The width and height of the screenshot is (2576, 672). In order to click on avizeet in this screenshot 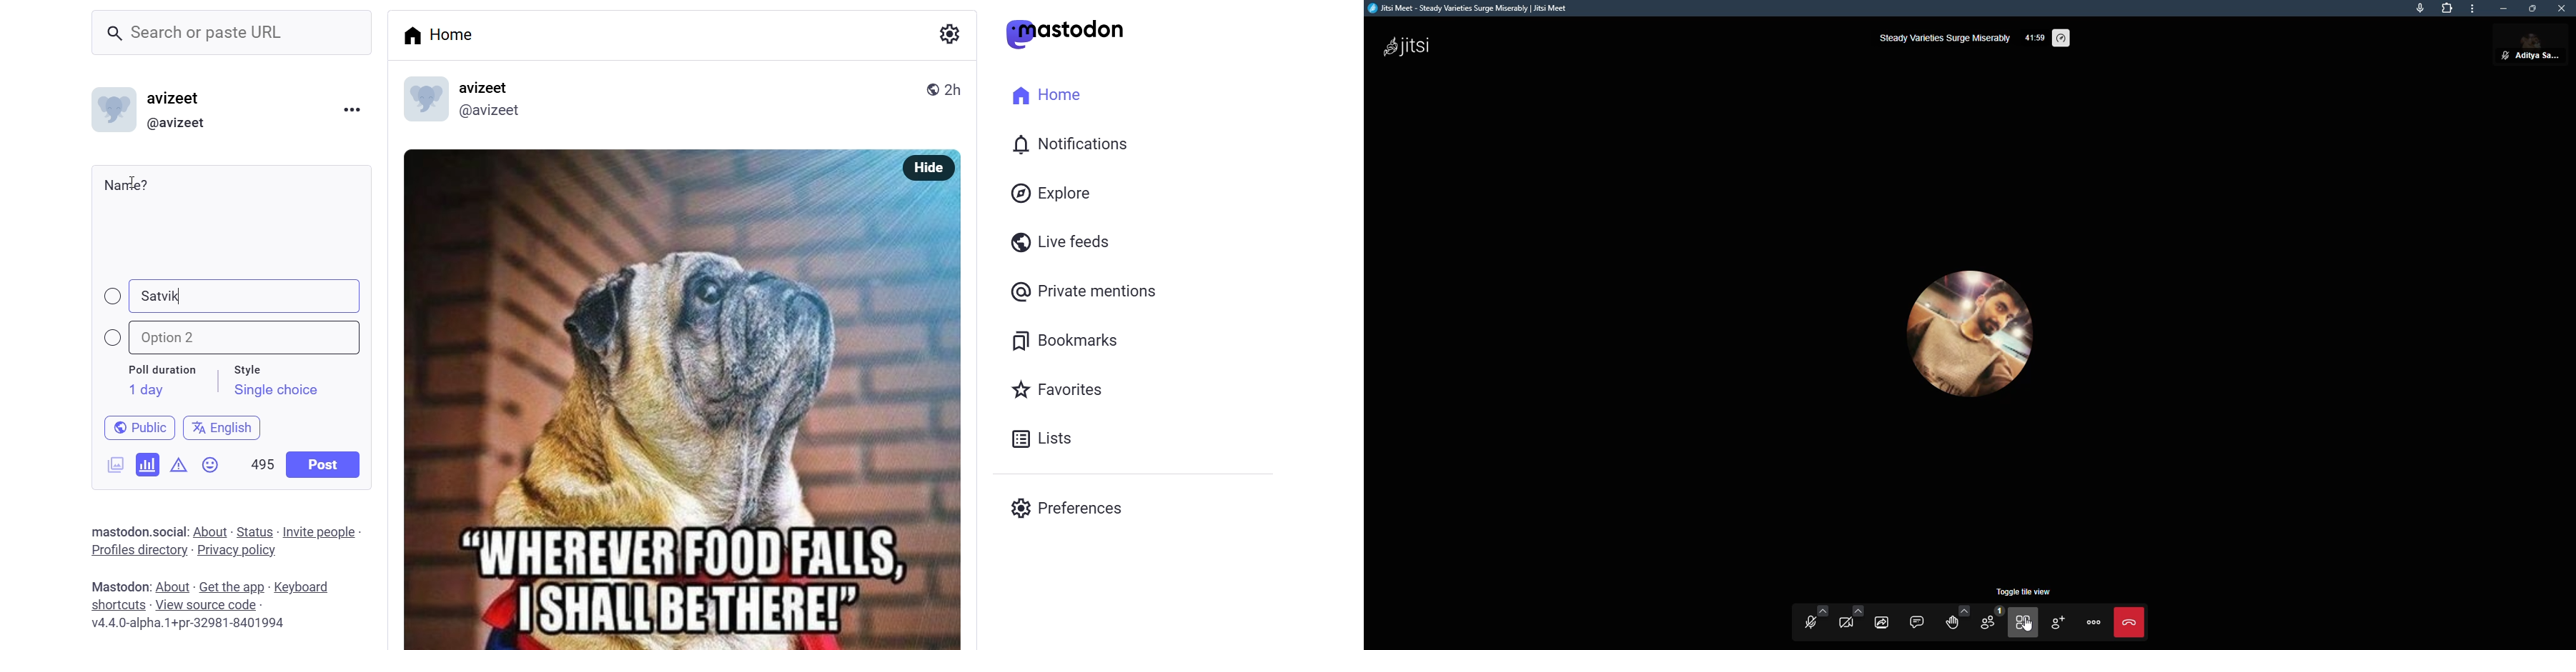, I will do `click(177, 100)`.